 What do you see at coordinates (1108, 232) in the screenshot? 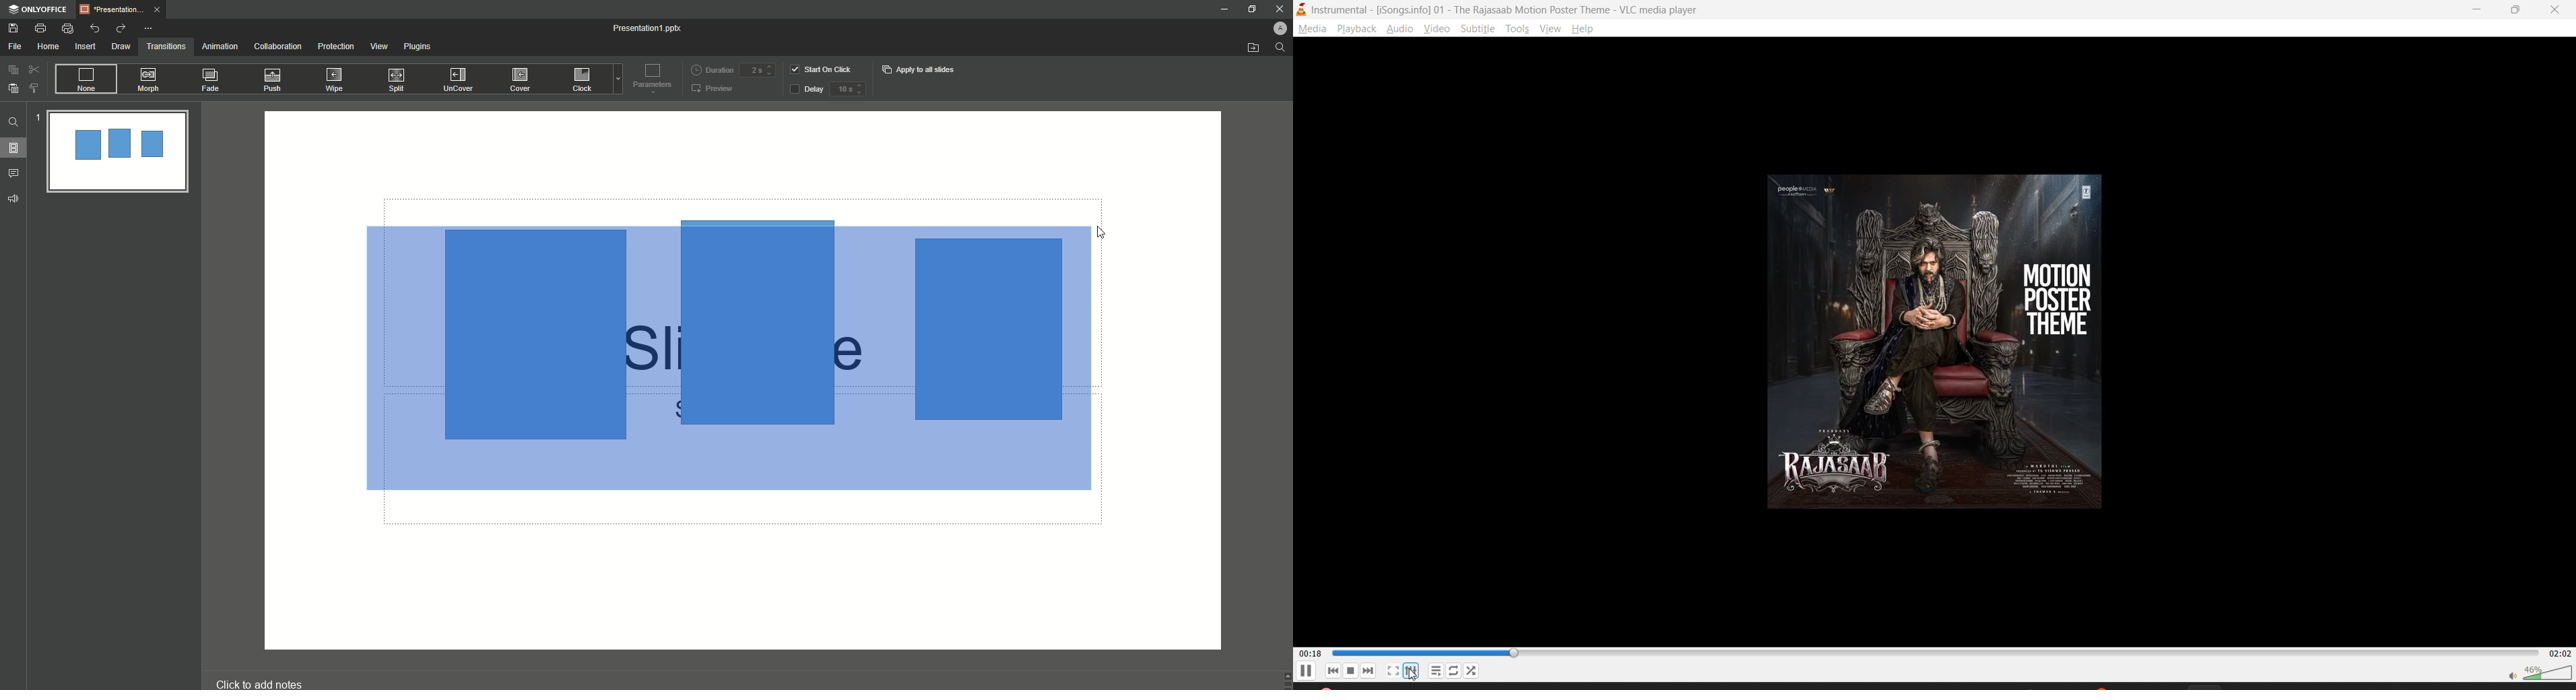
I see `Cursor` at bounding box center [1108, 232].